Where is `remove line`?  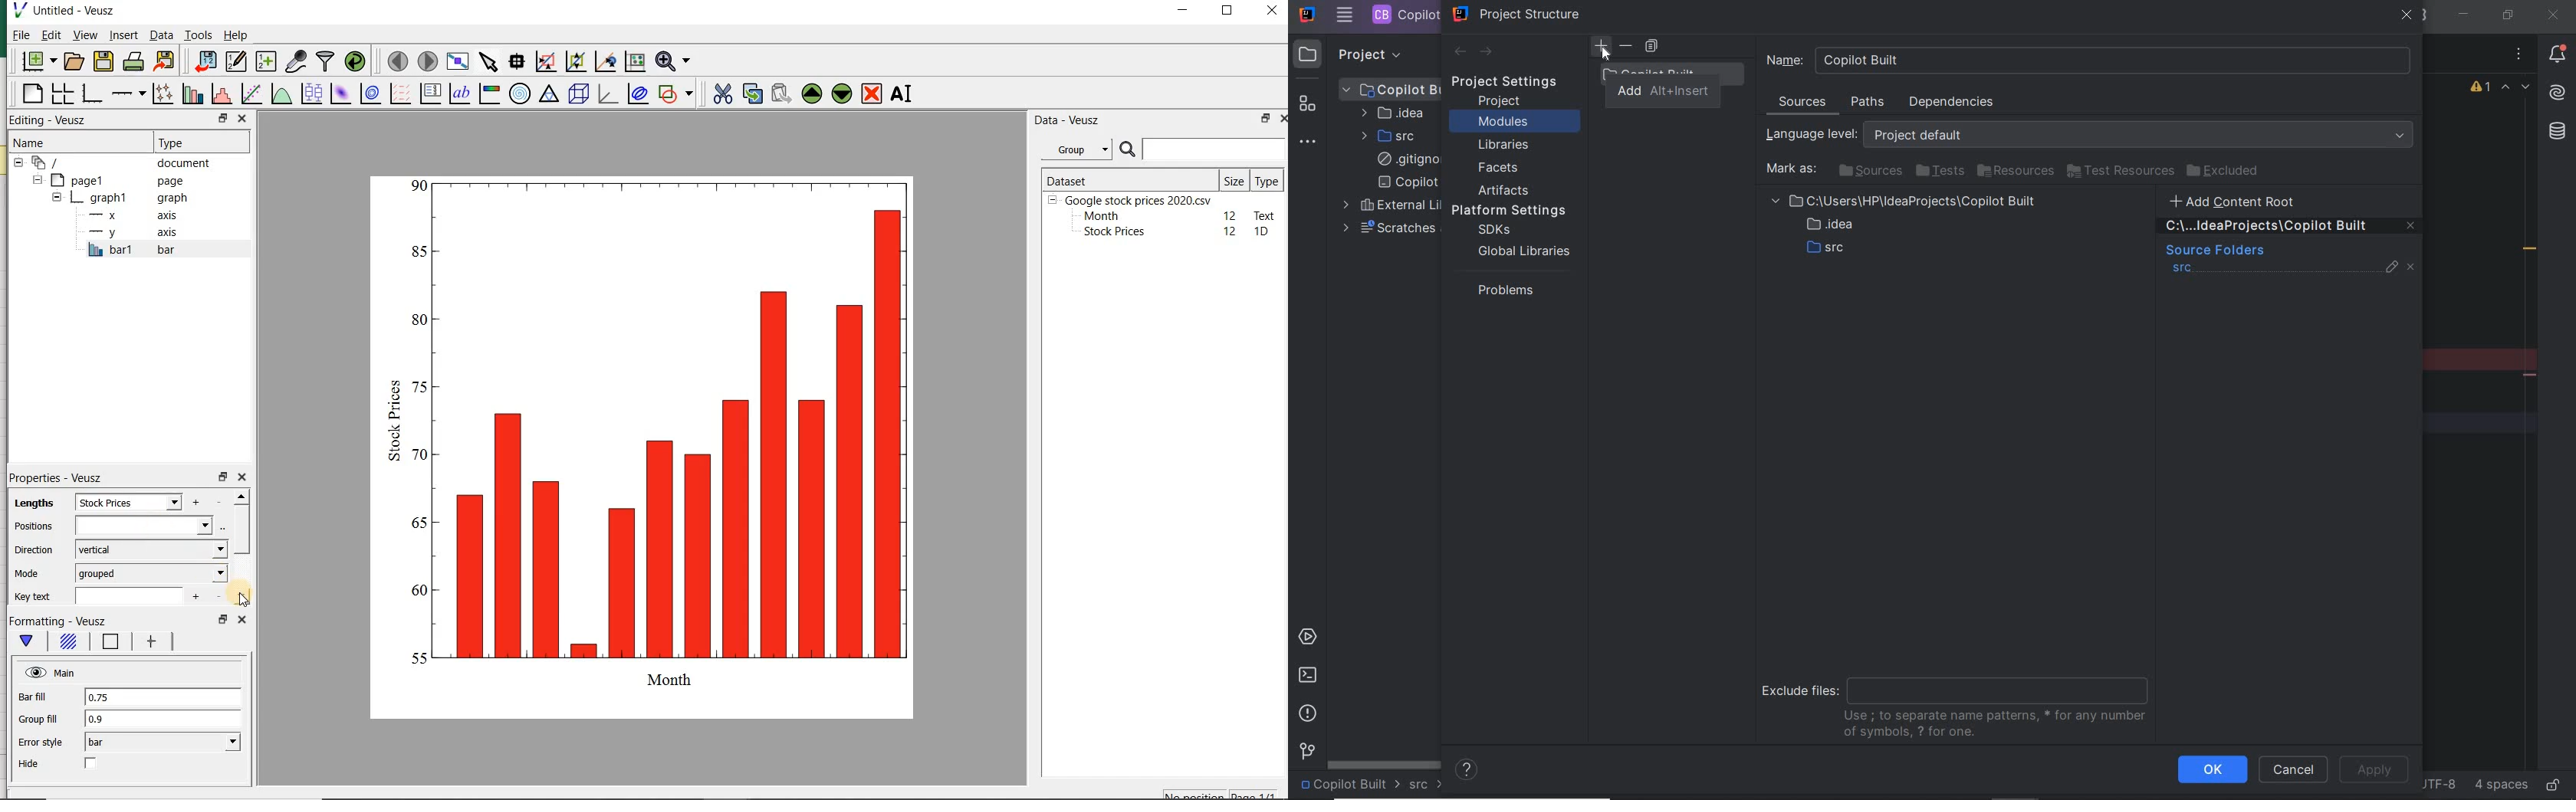 remove line is located at coordinates (2532, 375).